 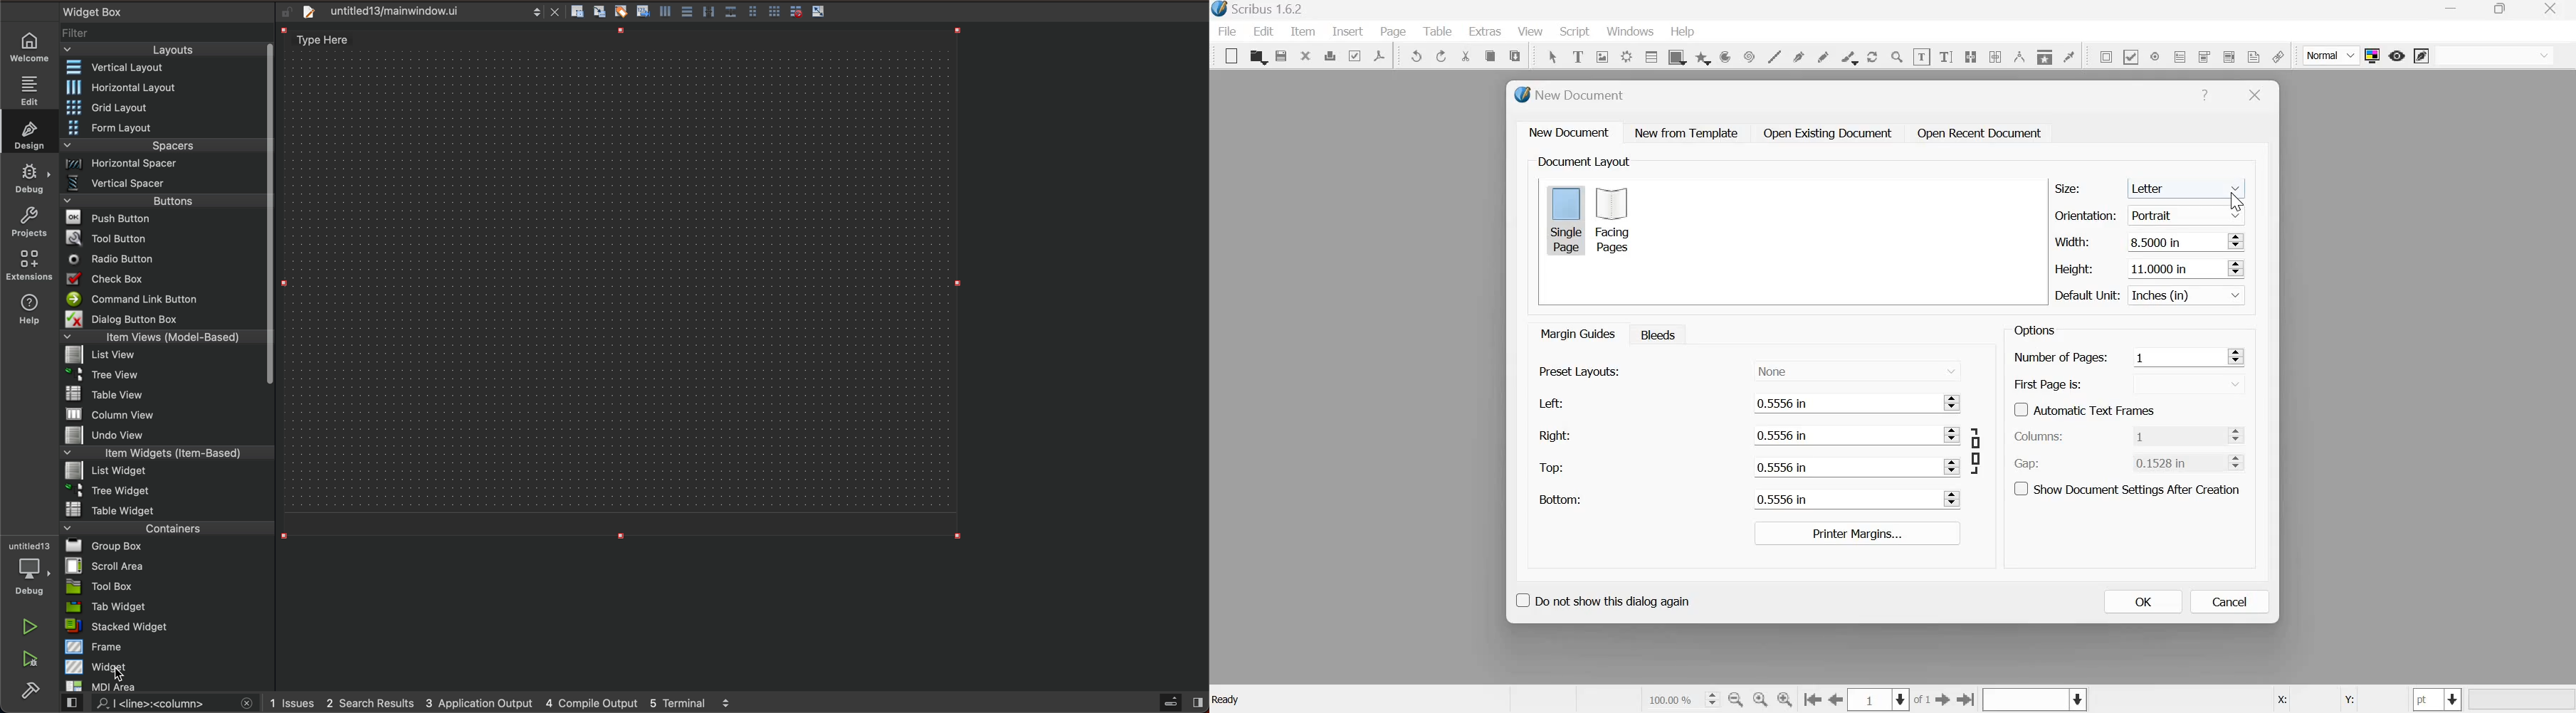 What do you see at coordinates (1786, 699) in the screenshot?
I see `zoom in by the stepping value in Tools preferences` at bounding box center [1786, 699].